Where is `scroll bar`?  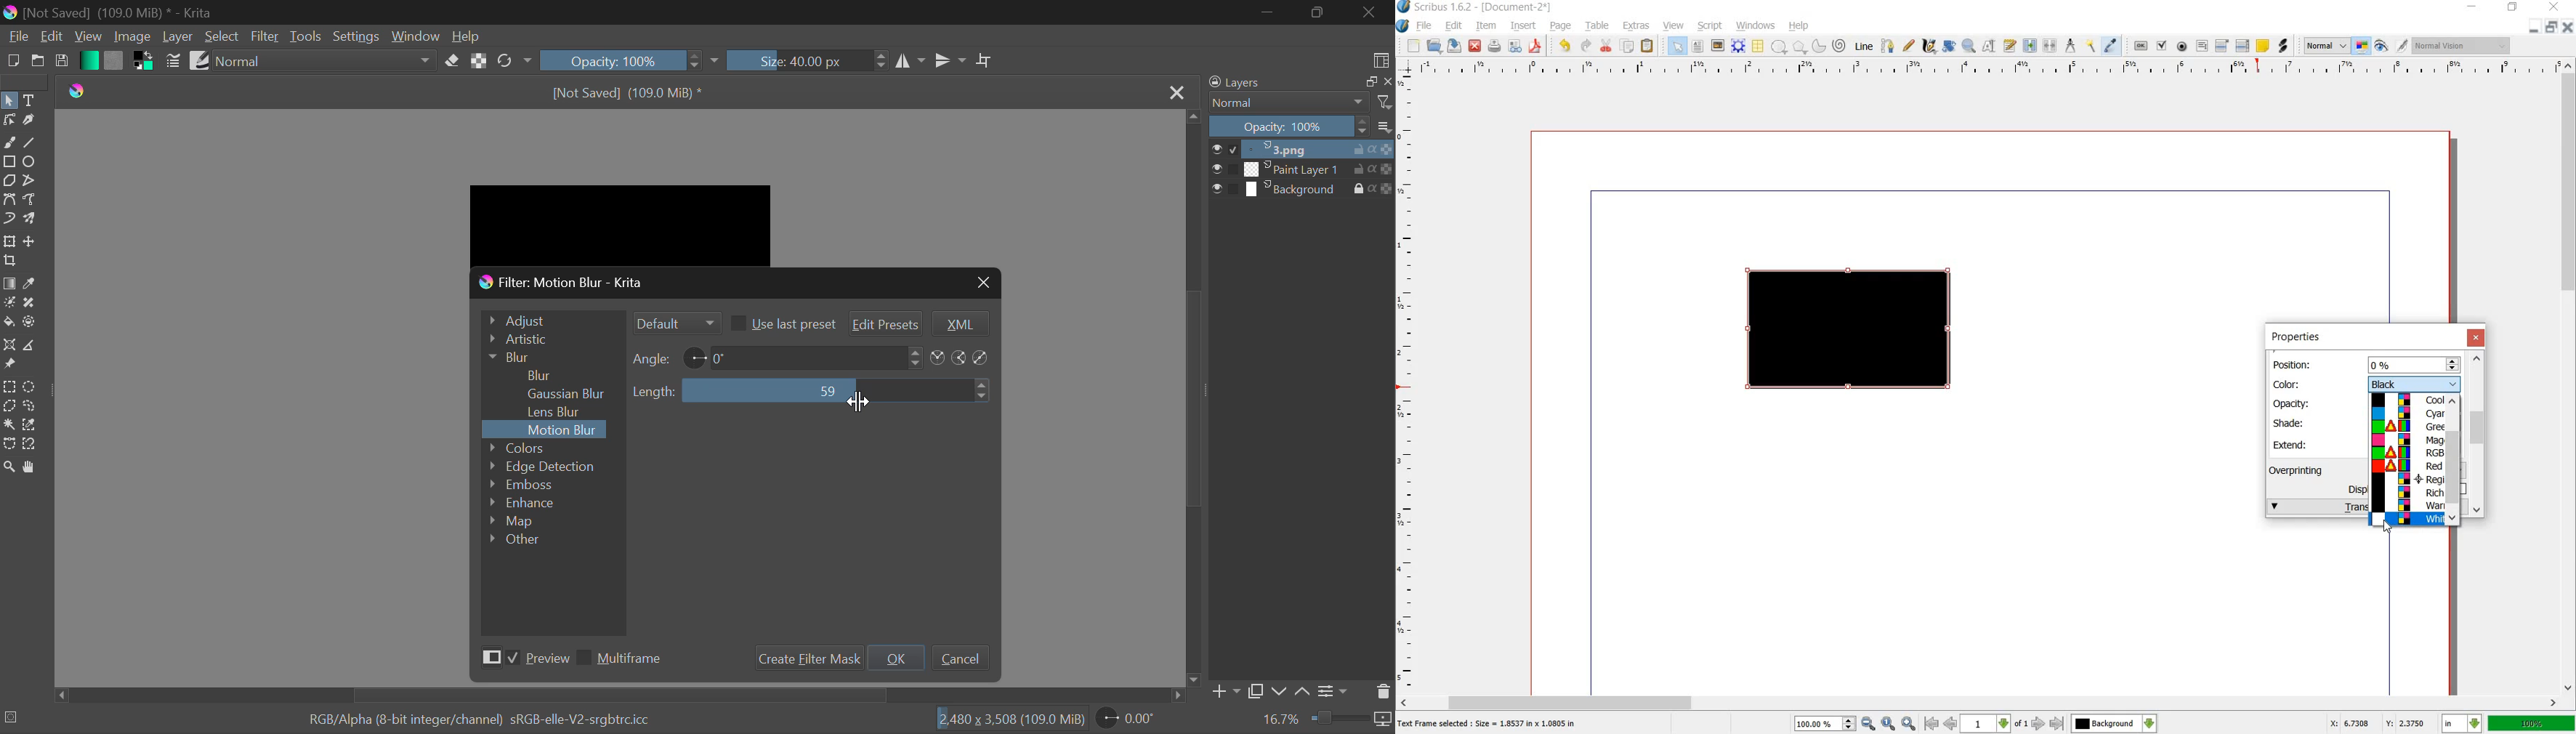
scroll bar is located at coordinates (2569, 378).